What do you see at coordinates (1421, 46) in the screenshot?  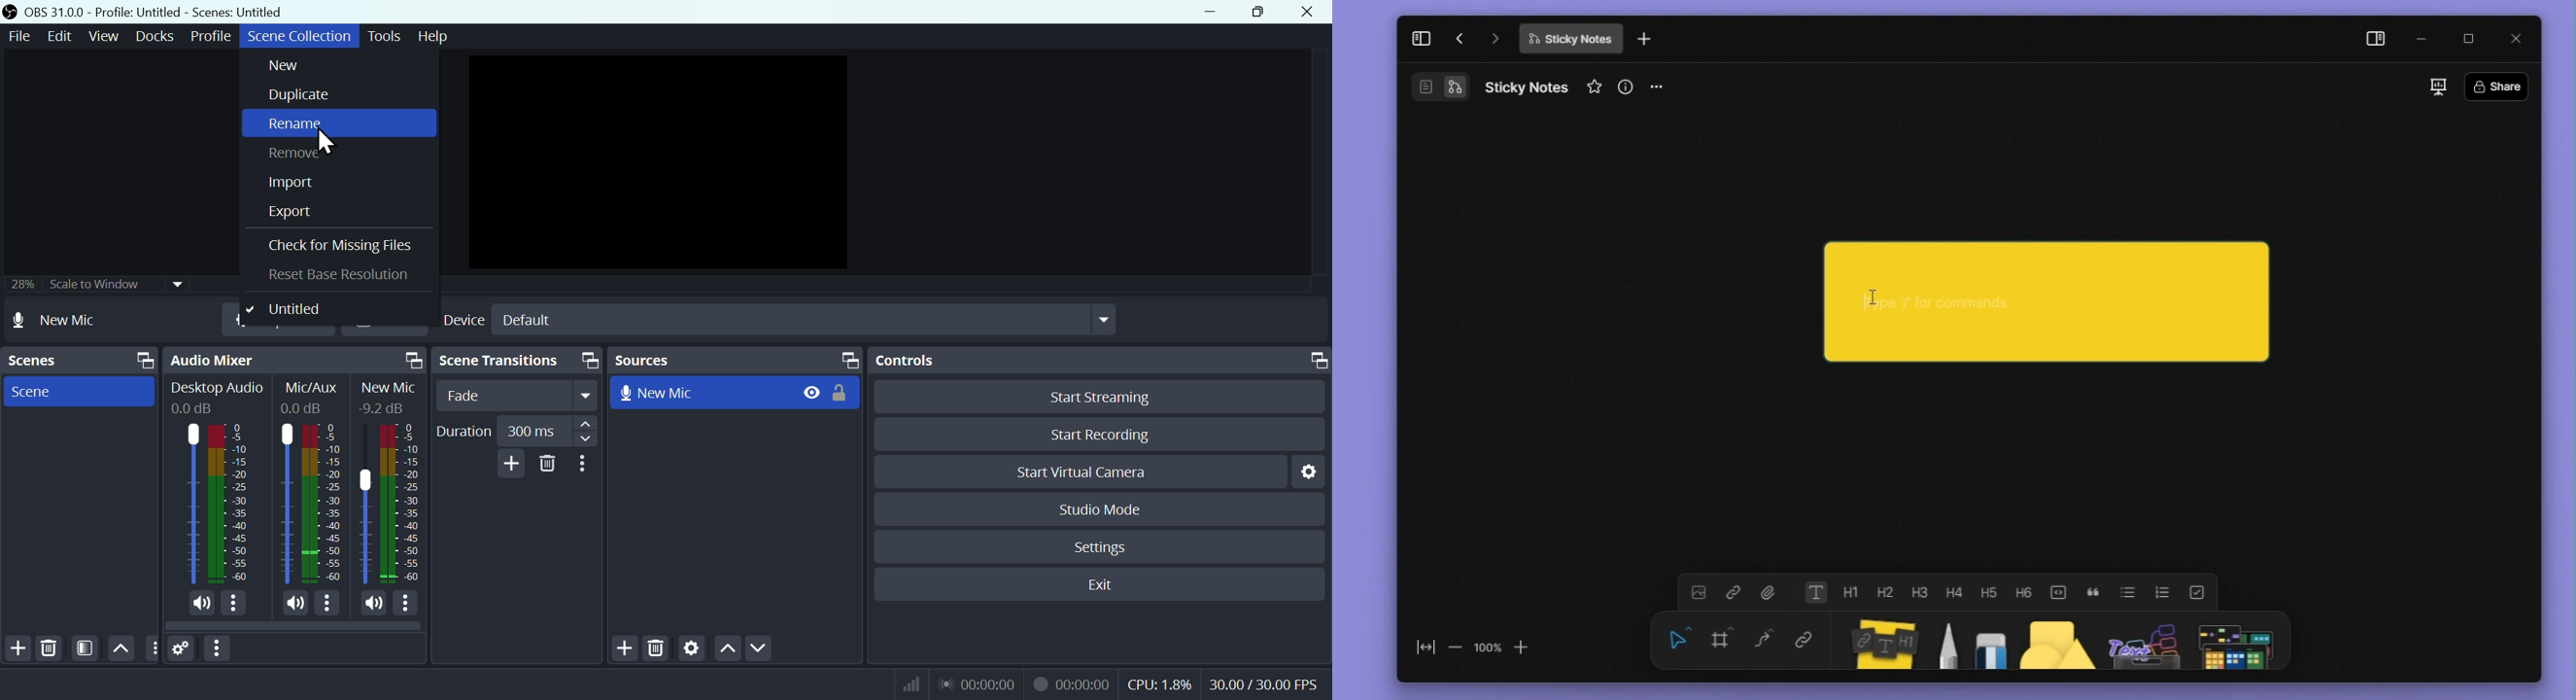 I see `collapse sidebar` at bounding box center [1421, 46].